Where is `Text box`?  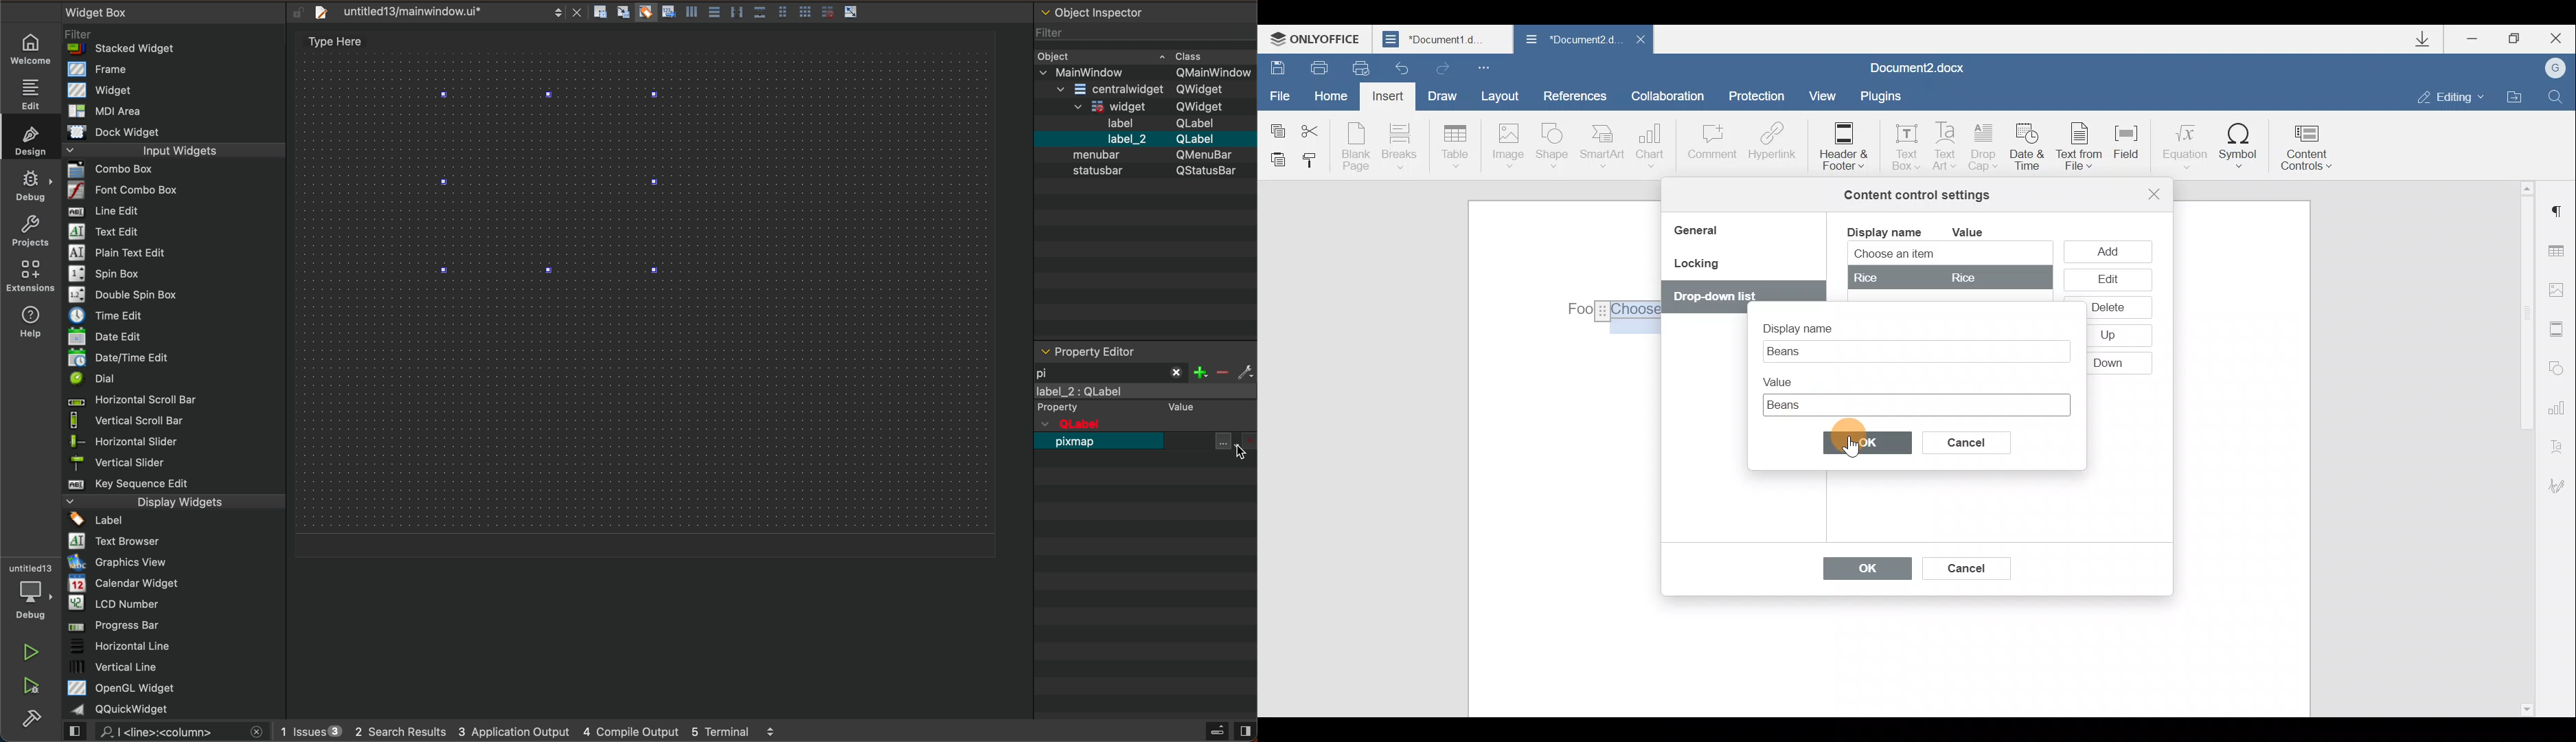 Text box is located at coordinates (1914, 351).